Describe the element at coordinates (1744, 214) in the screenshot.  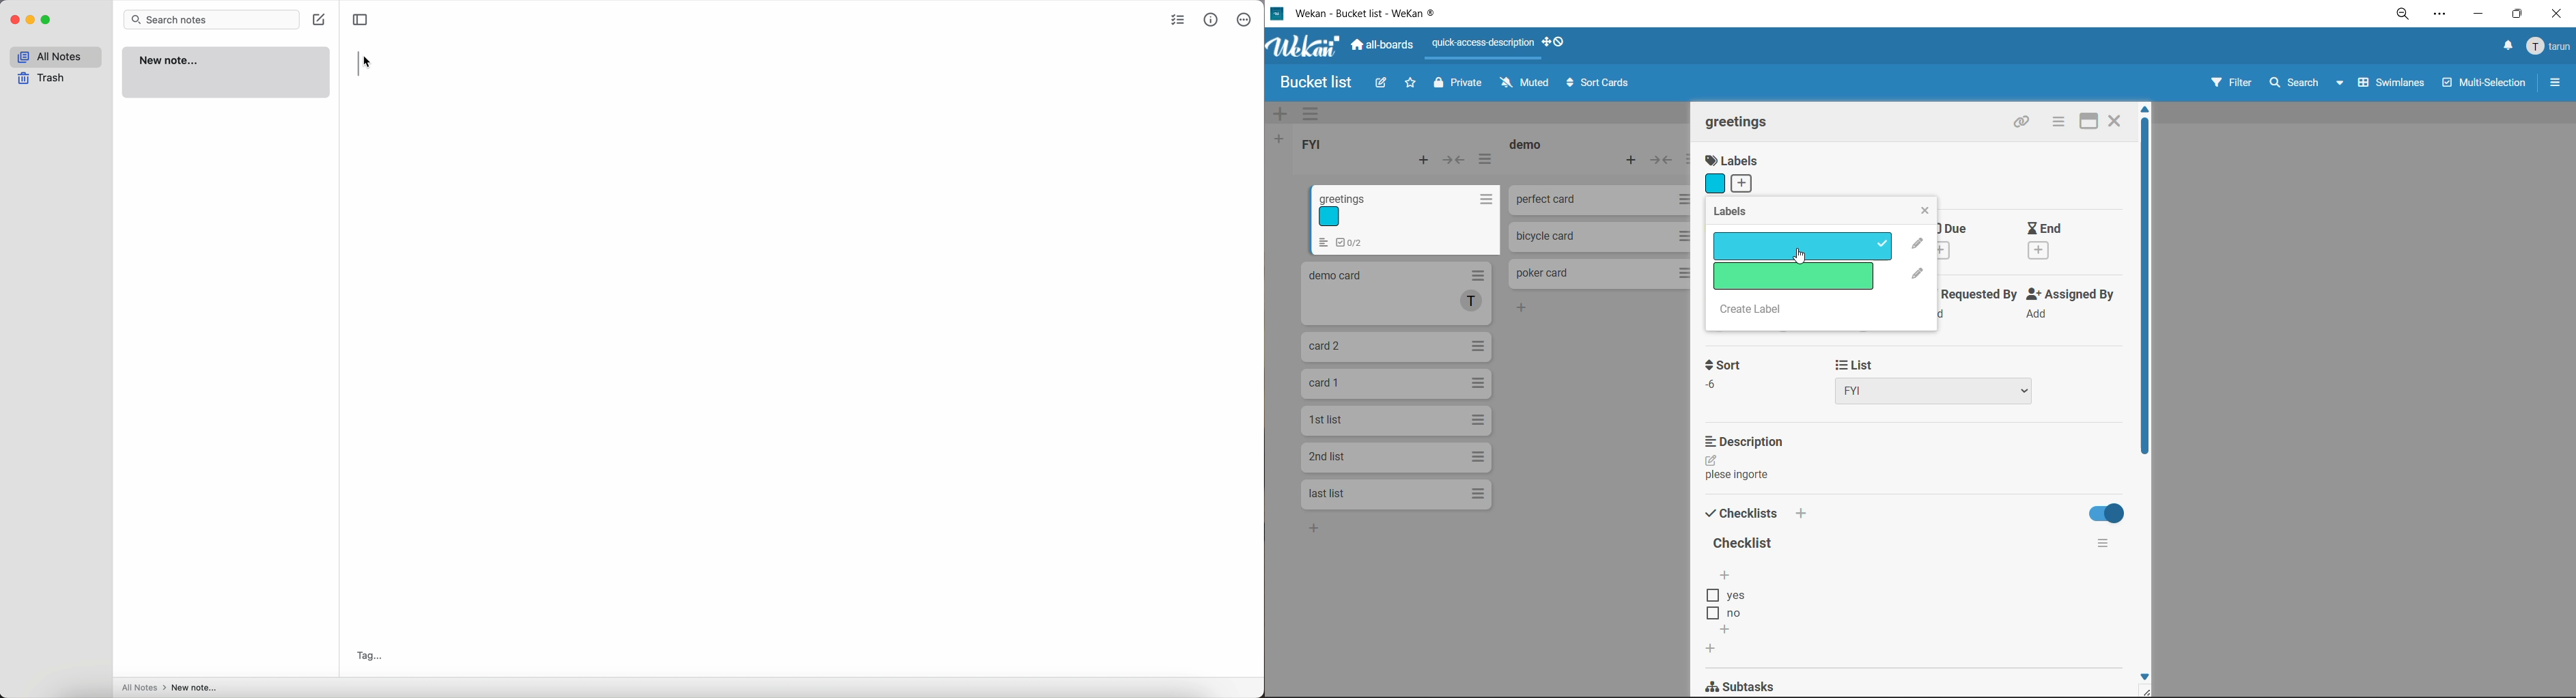
I see `labels` at that location.